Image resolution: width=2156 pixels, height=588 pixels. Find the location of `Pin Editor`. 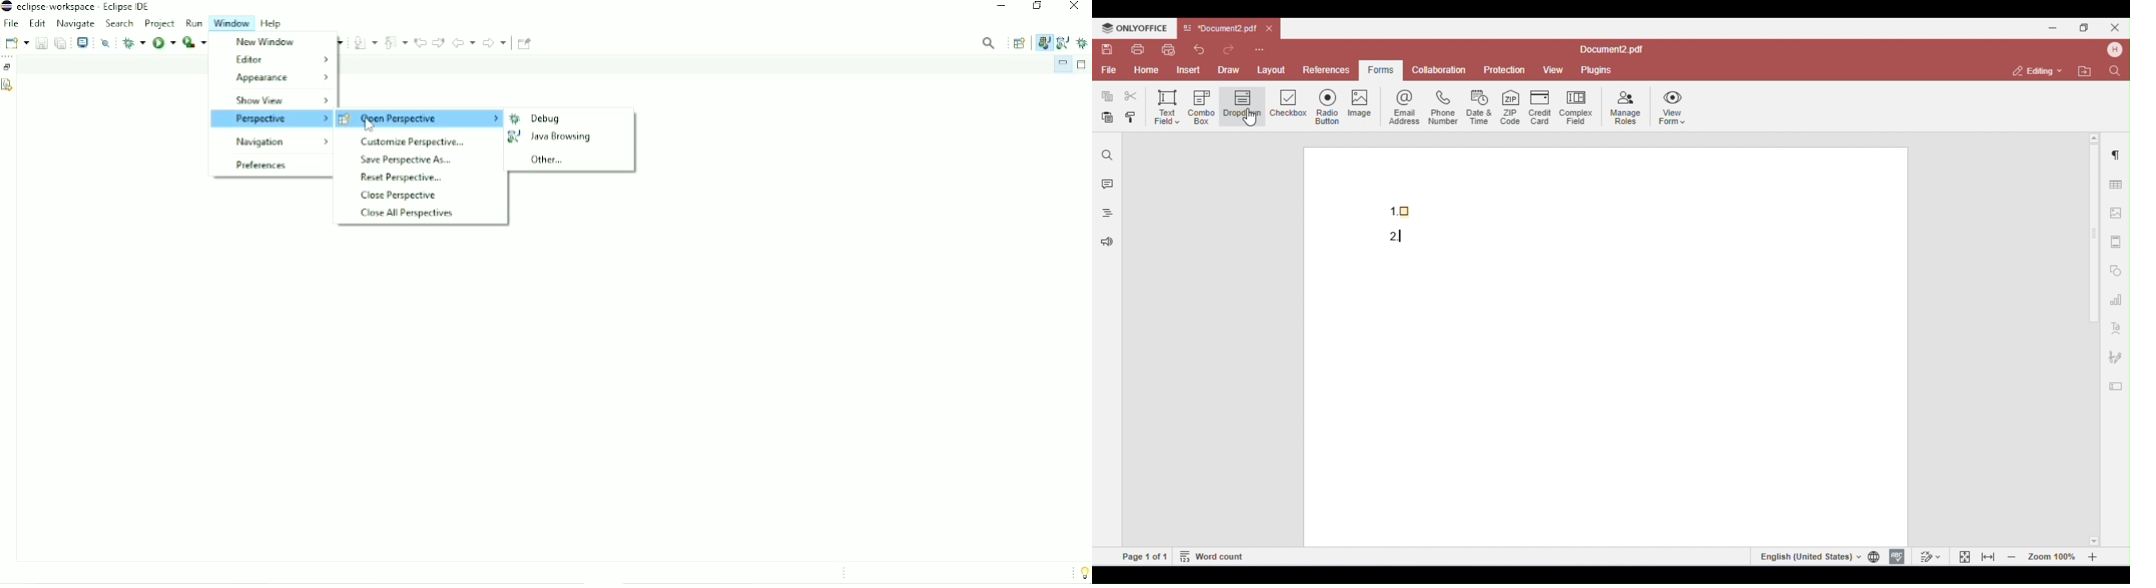

Pin Editor is located at coordinates (525, 43).